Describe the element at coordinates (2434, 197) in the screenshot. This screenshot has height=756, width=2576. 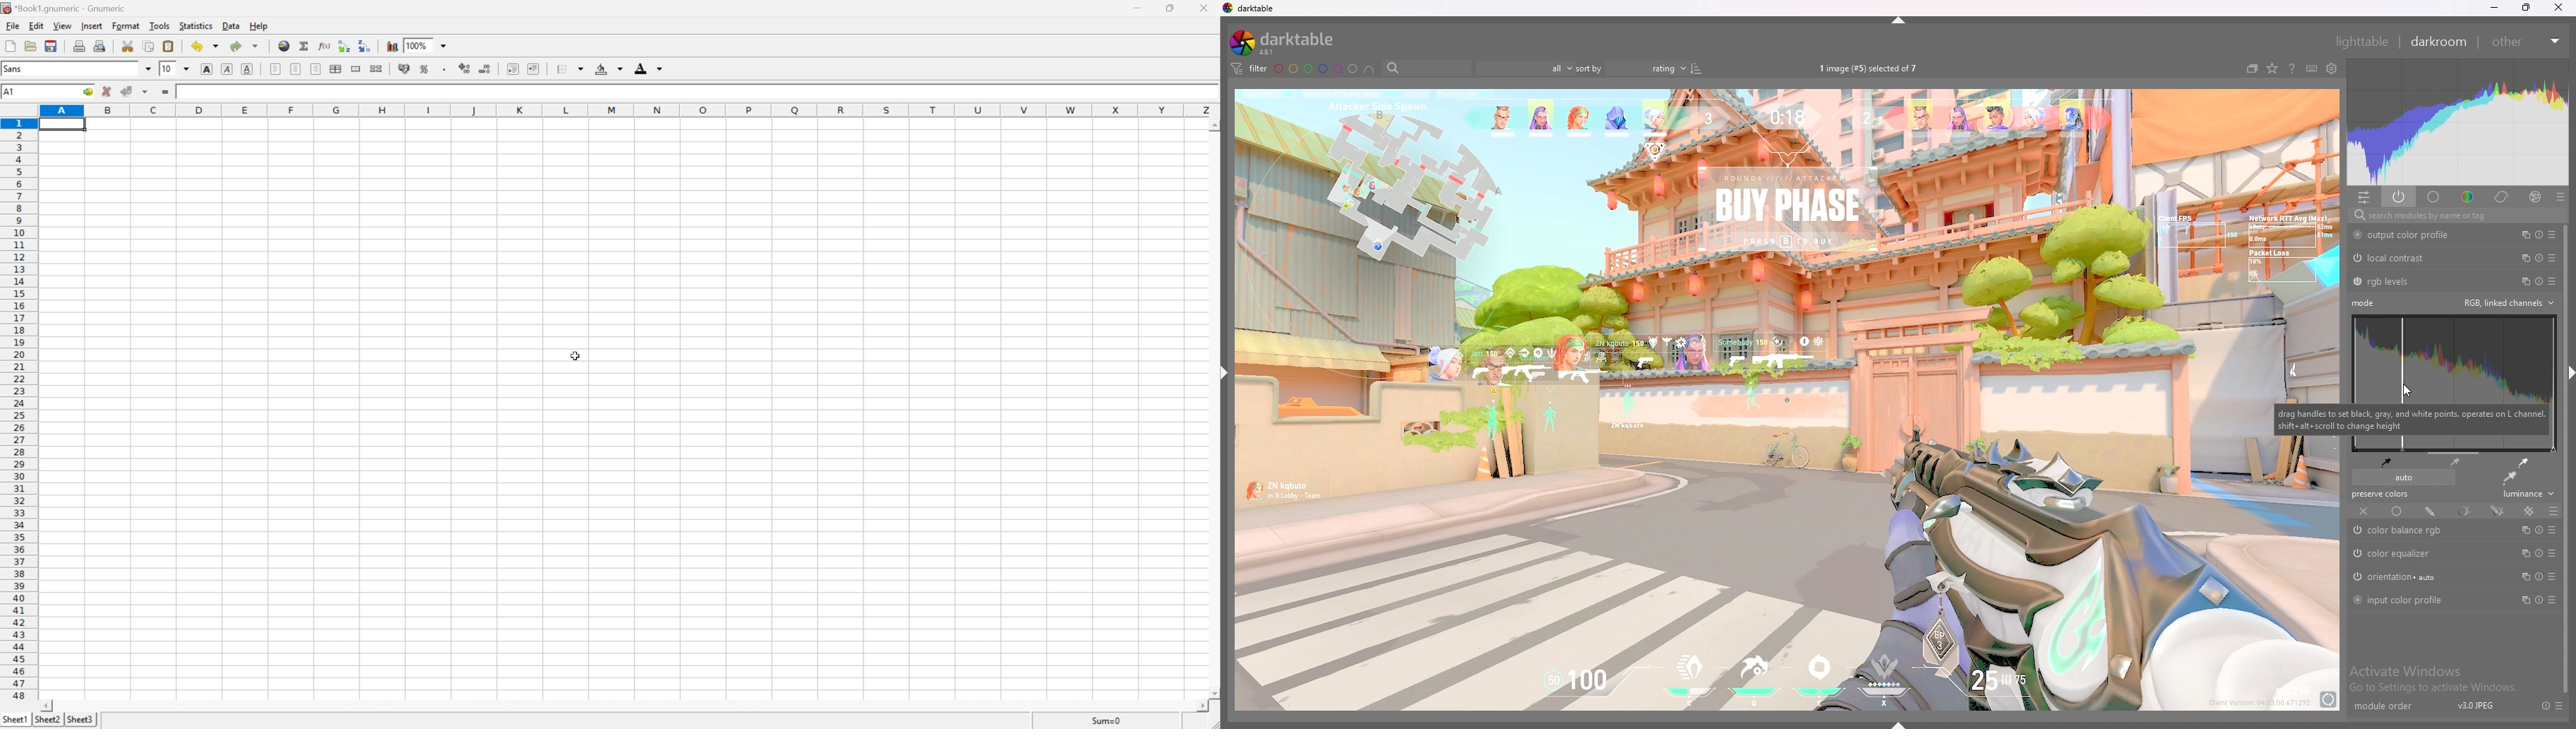
I see `base` at that location.